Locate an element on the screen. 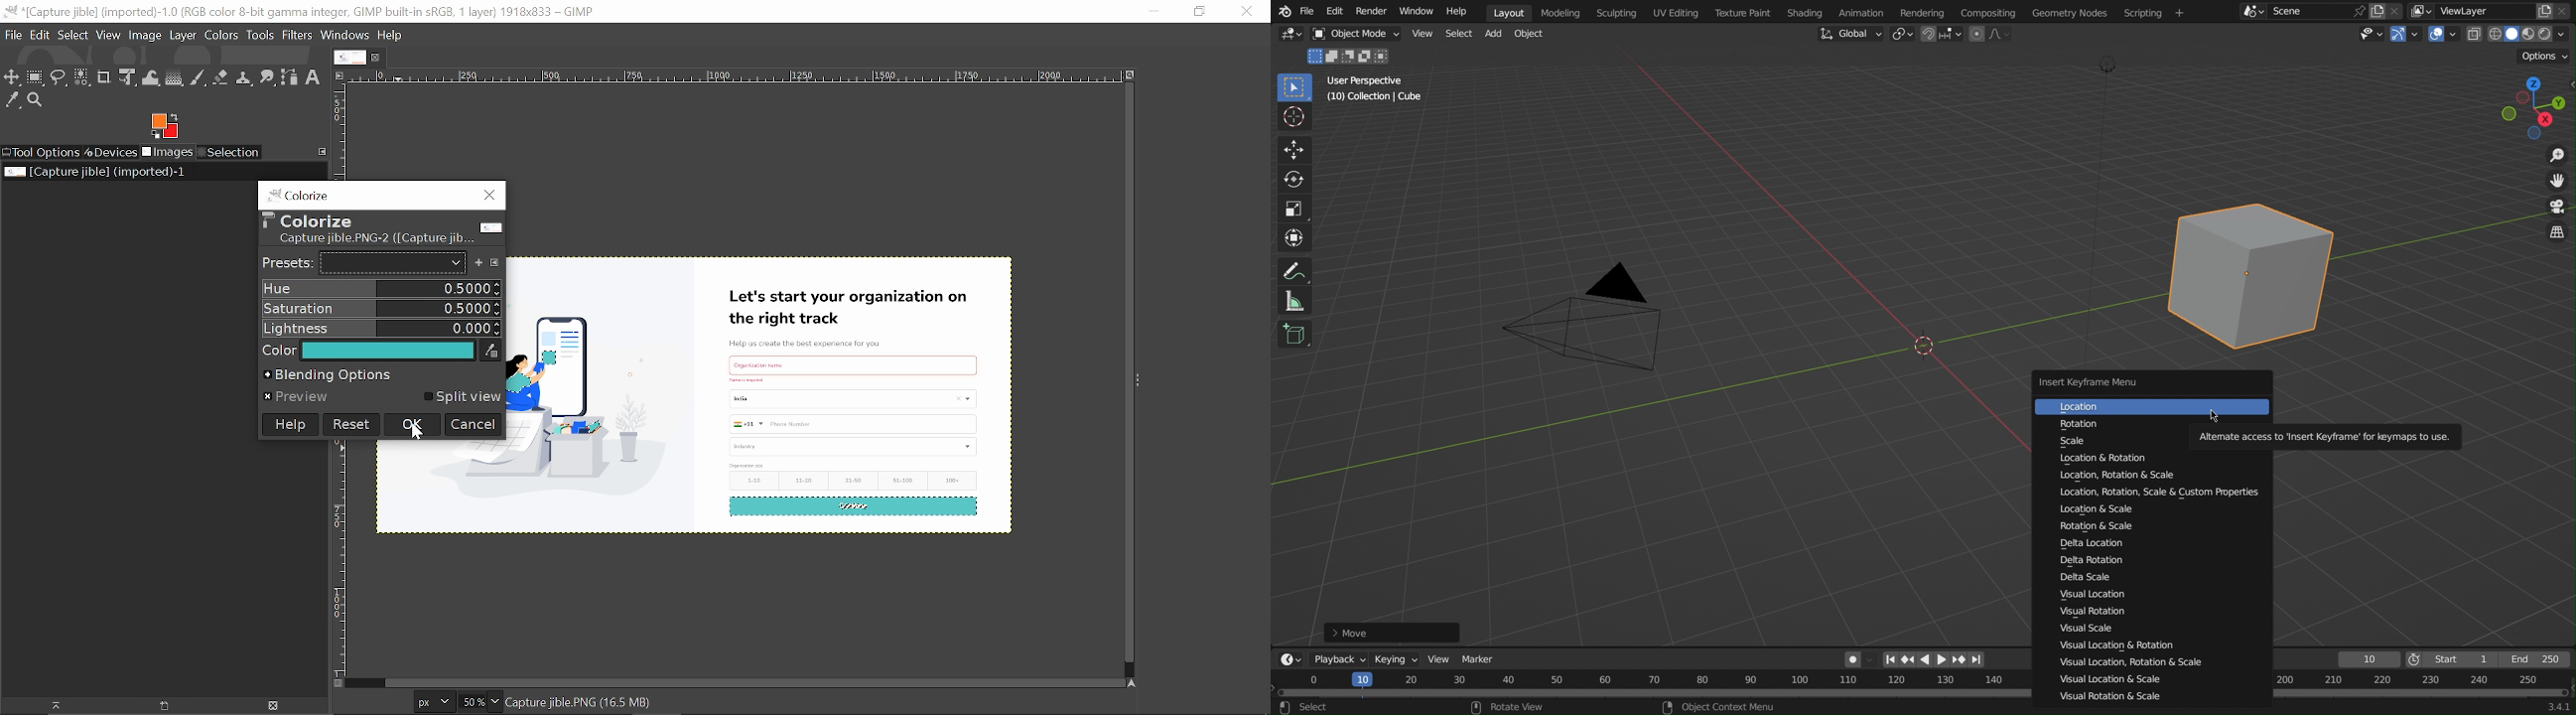 The height and width of the screenshot is (728, 2576). Reset is located at coordinates (351, 424).